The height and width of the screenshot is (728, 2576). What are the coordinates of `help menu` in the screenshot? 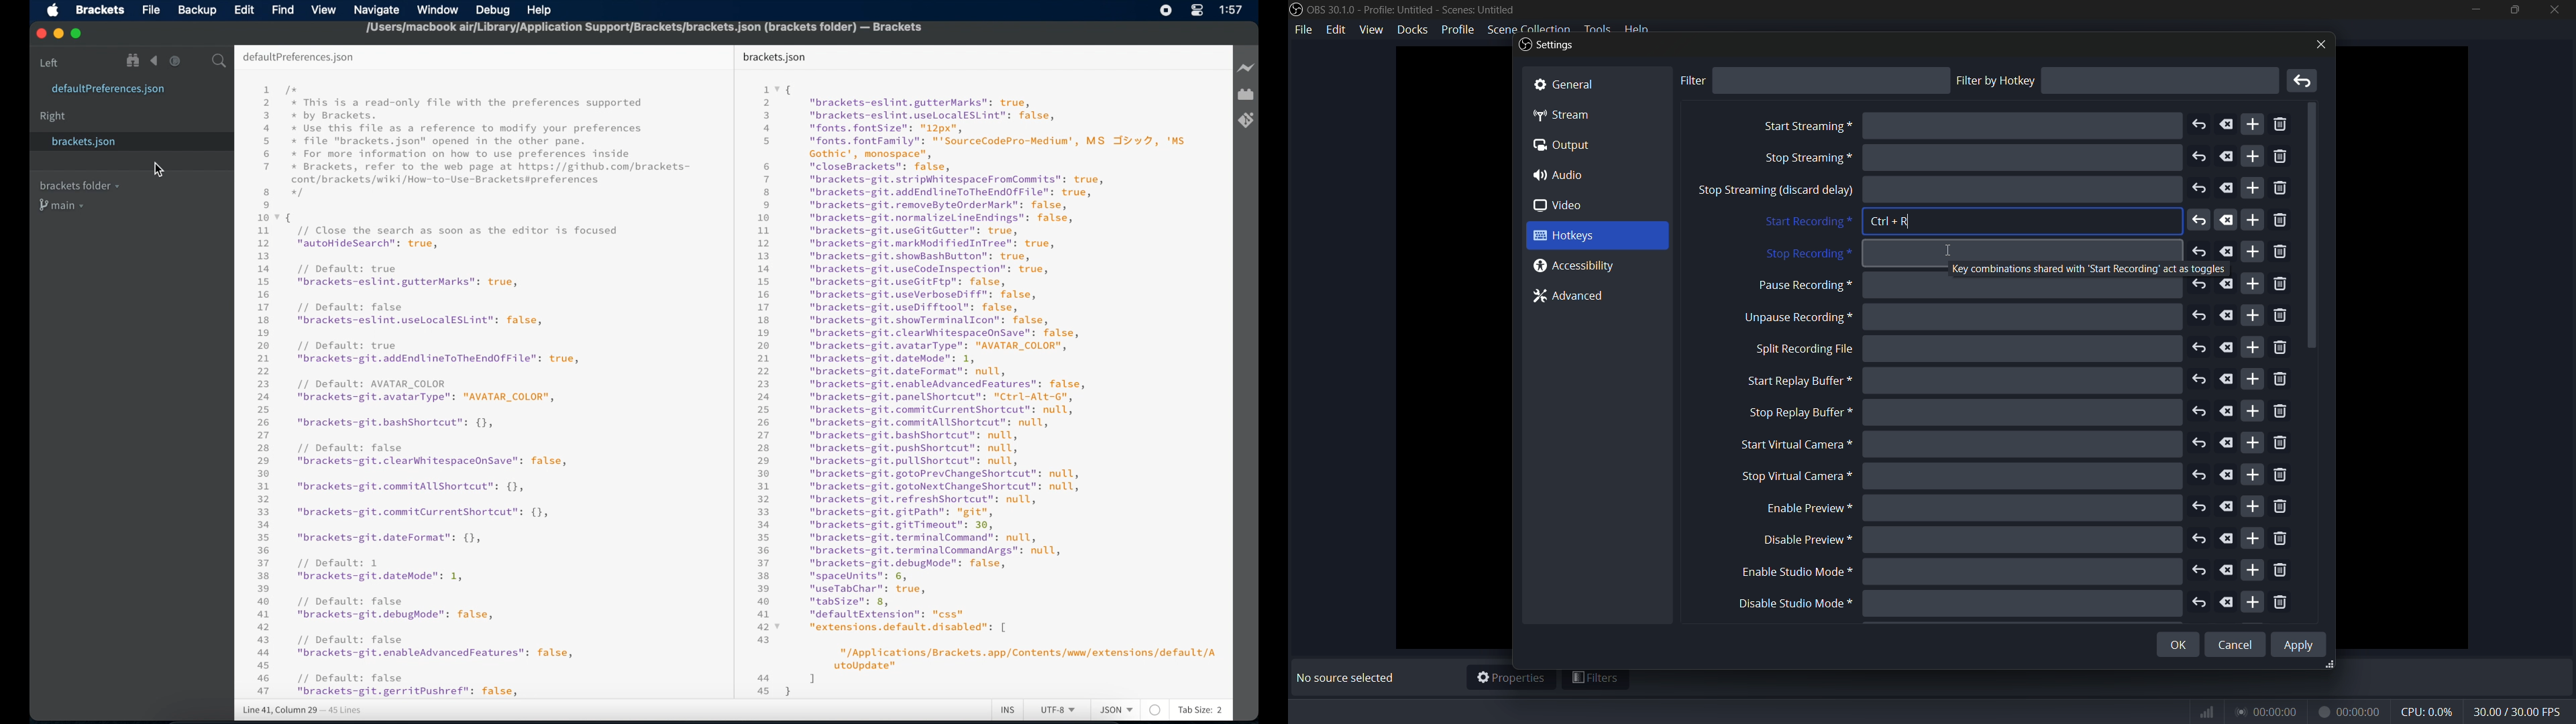 It's located at (1638, 29).